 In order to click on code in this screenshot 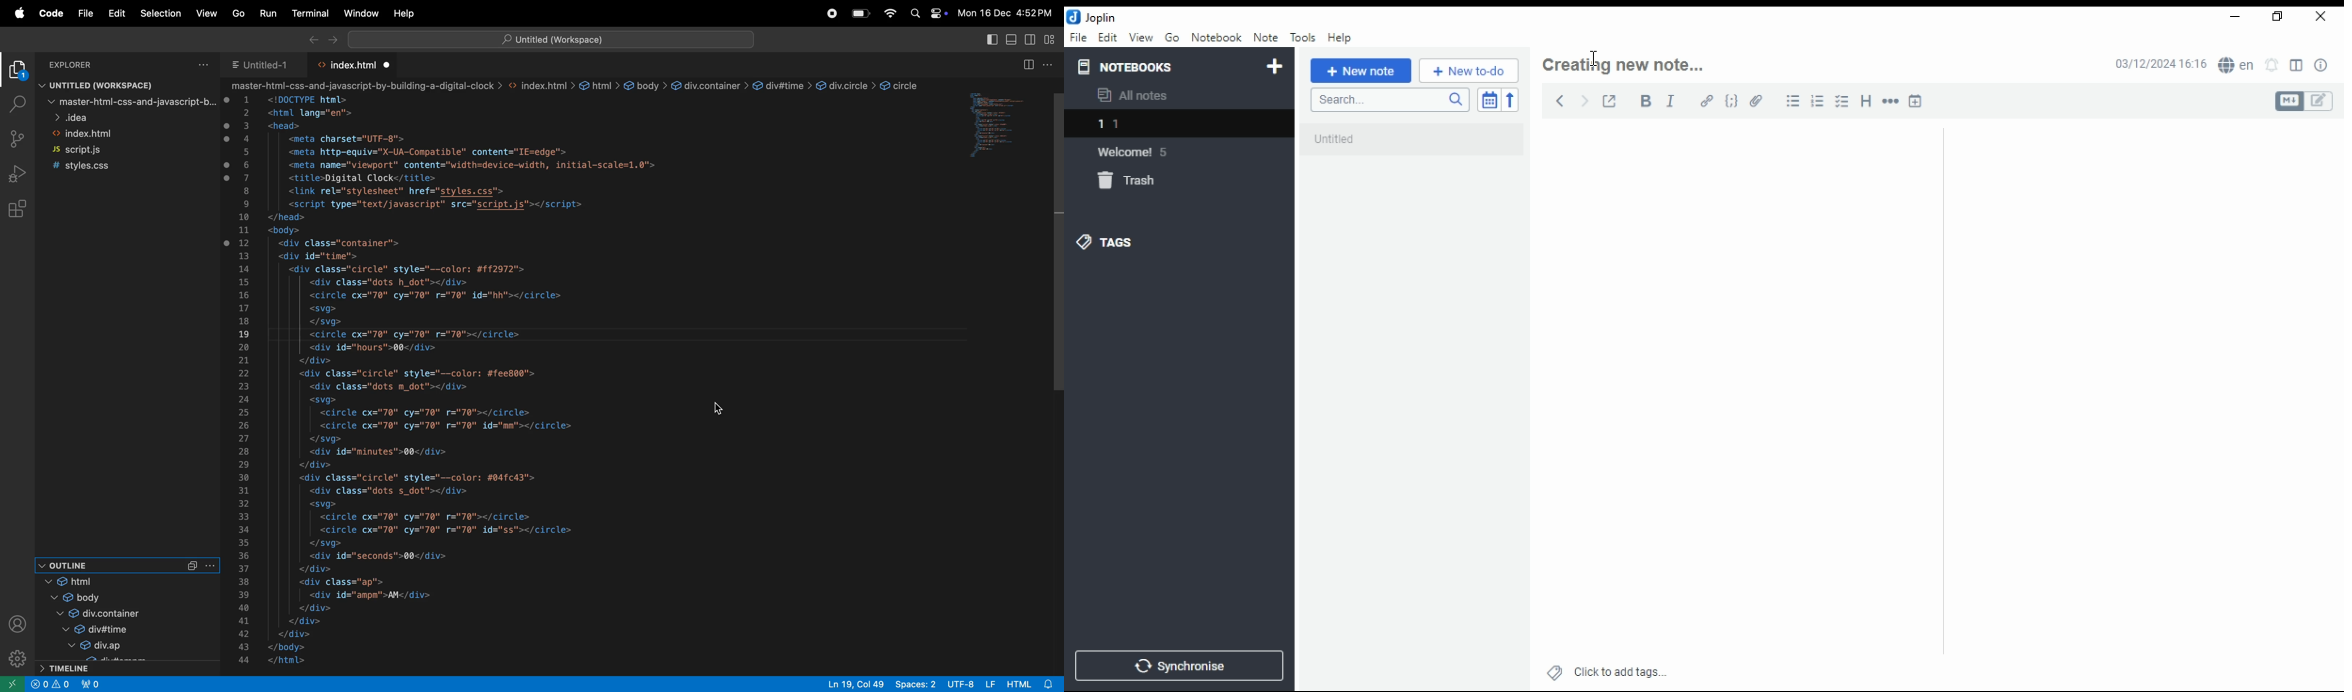, I will do `click(1731, 101)`.